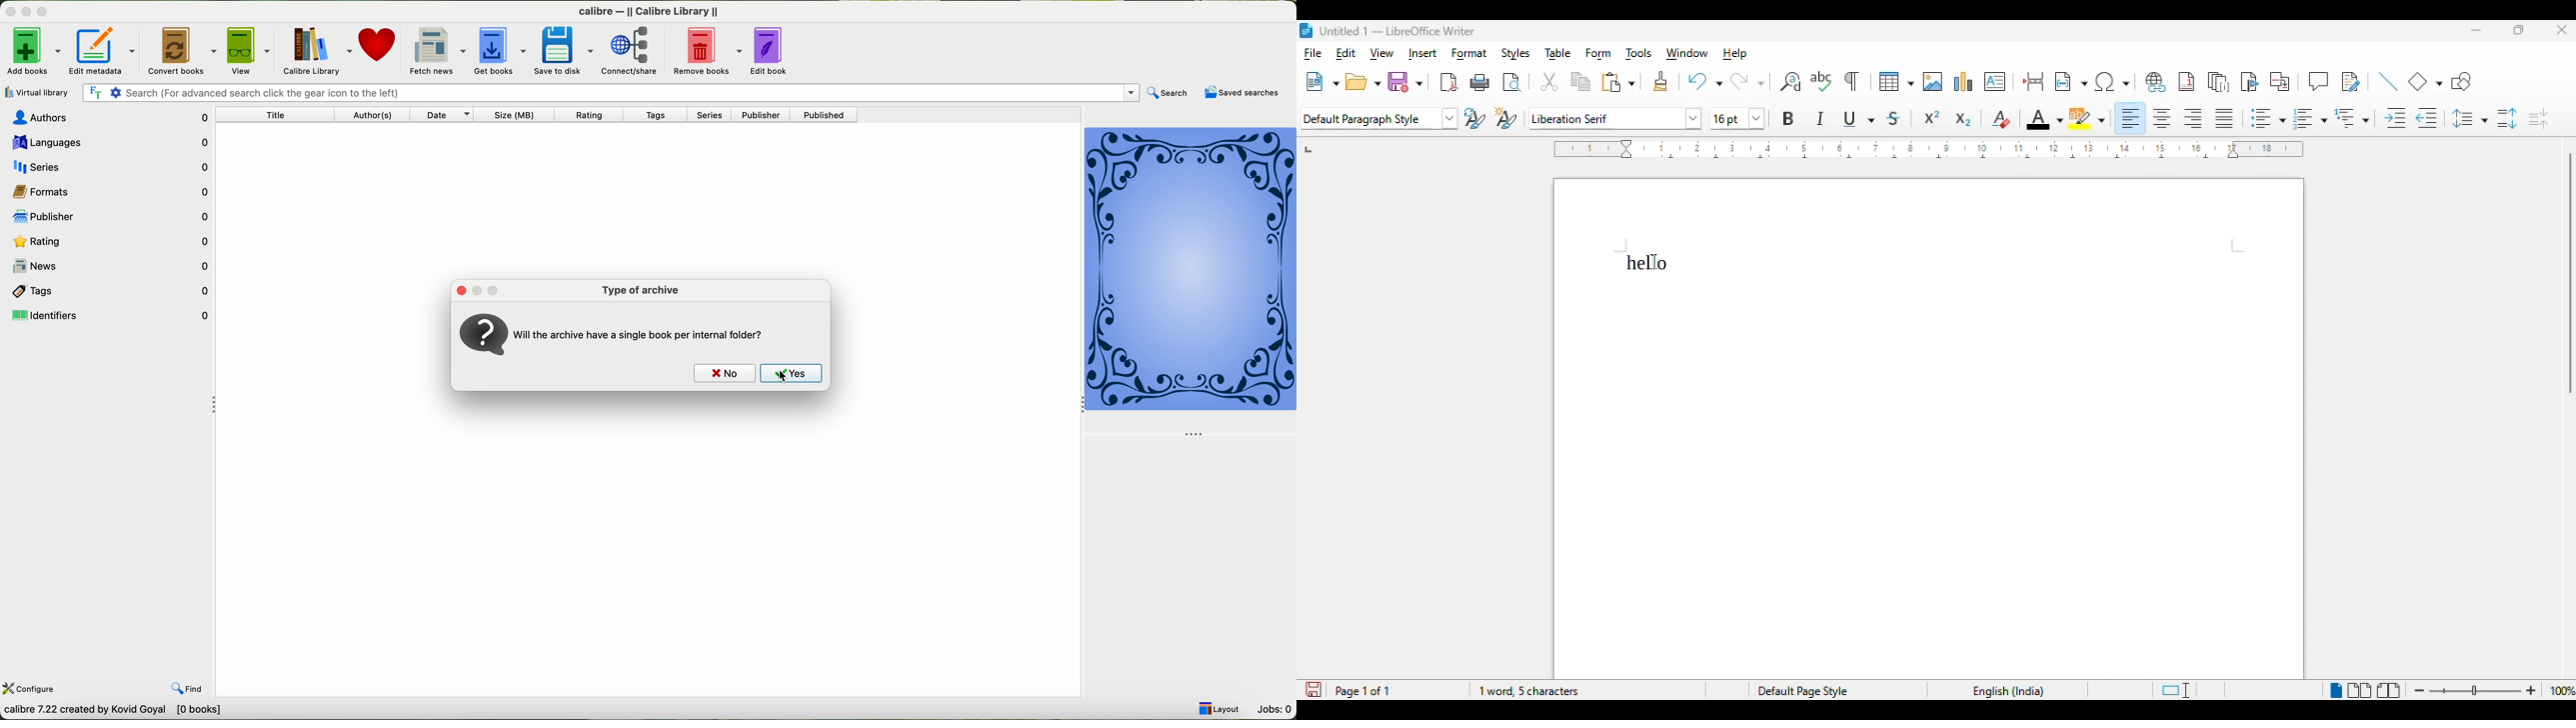 This screenshot has height=728, width=2576. Describe the element at coordinates (1475, 118) in the screenshot. I see `update selected style` at that location.